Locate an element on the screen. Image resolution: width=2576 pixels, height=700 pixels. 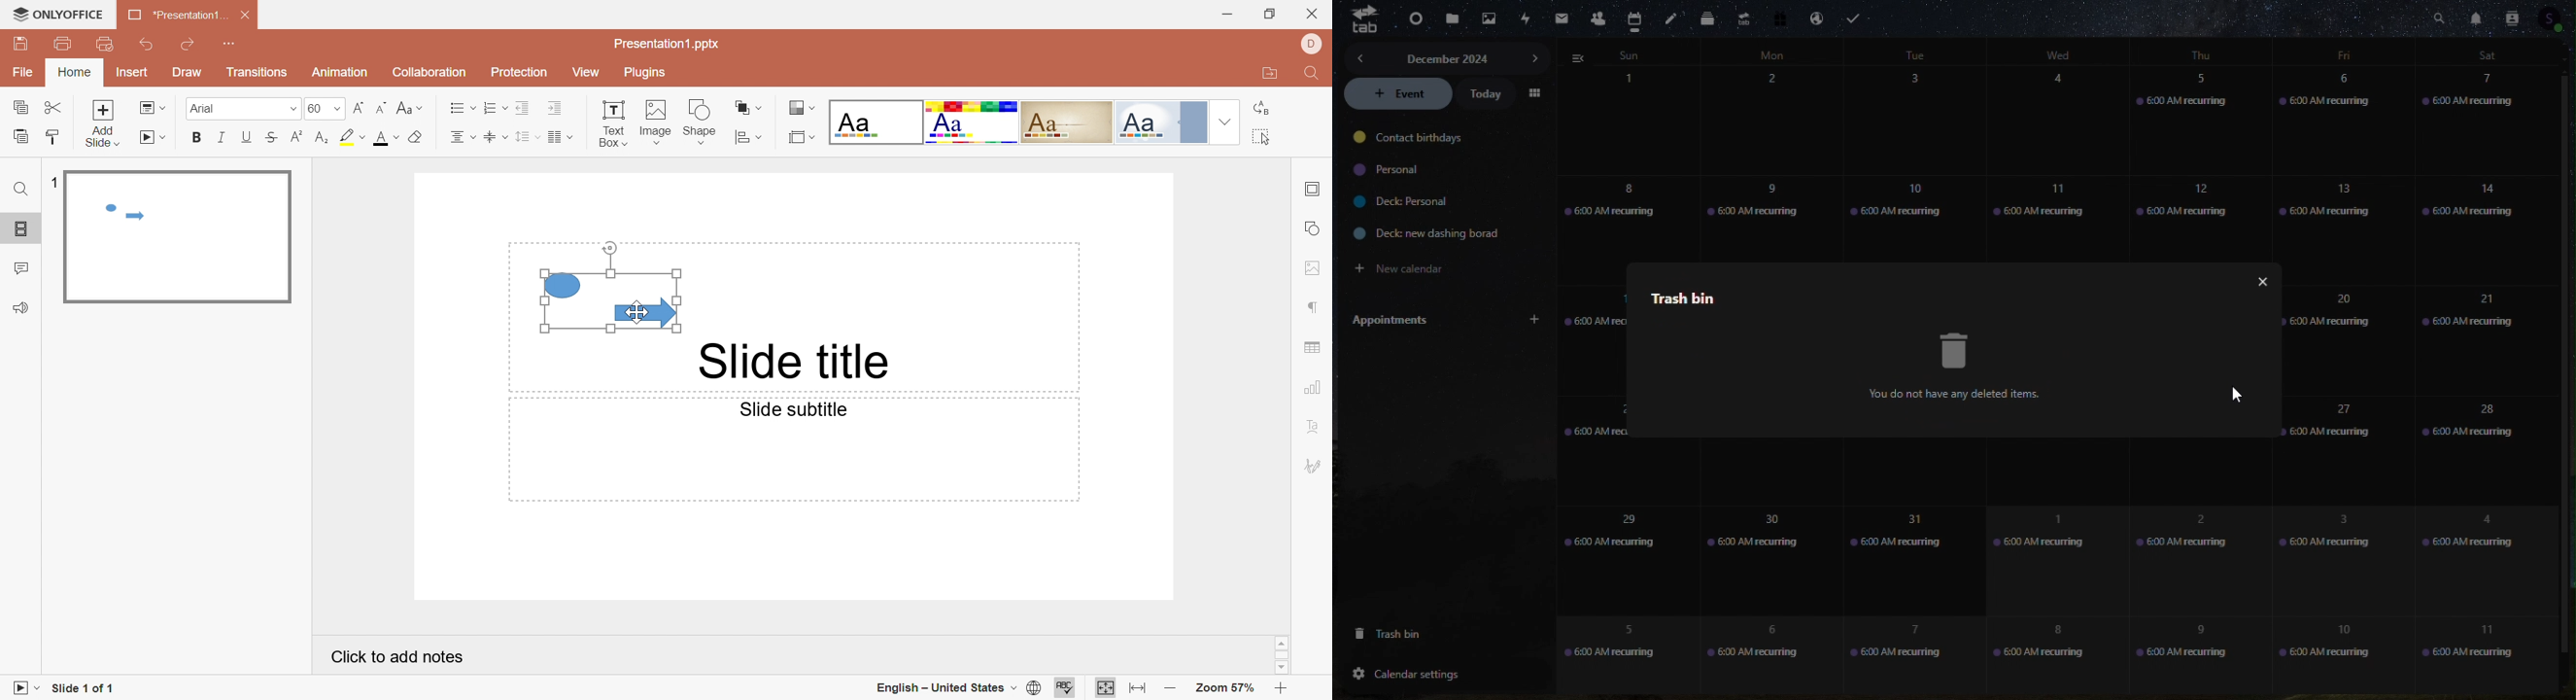
Account icon contacts is located at coordinates (2553, 20).